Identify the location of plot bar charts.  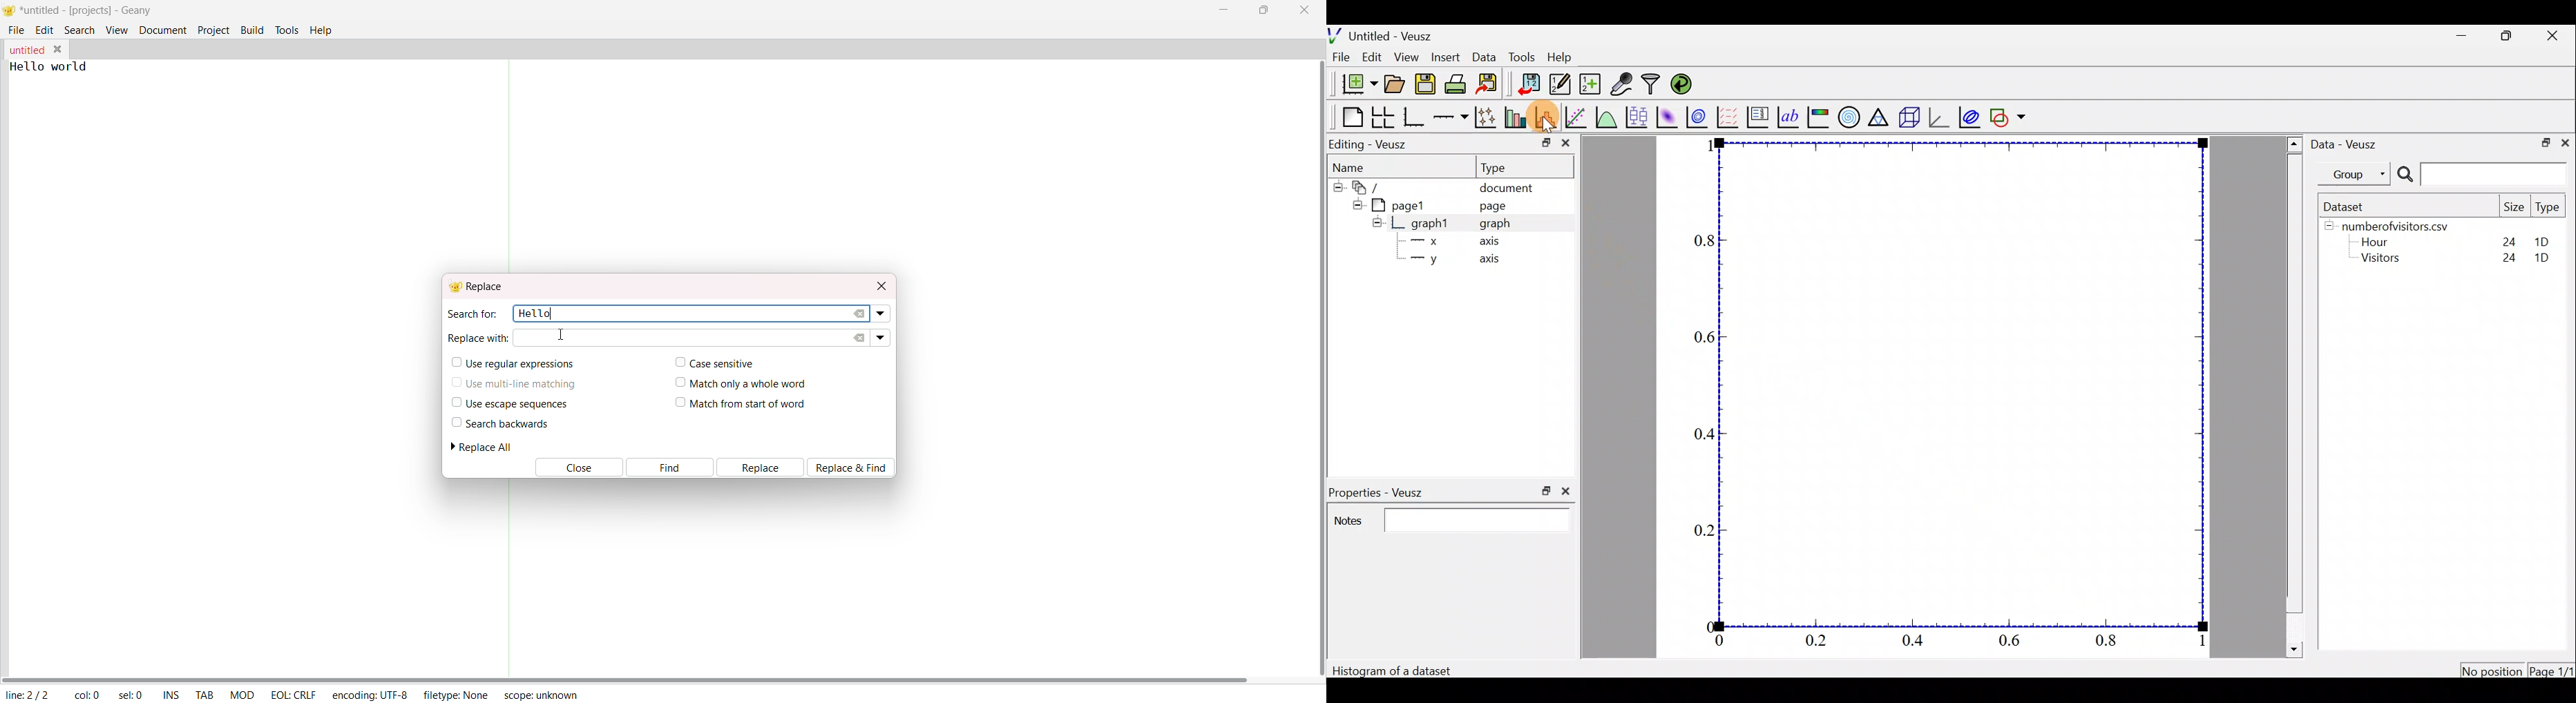
(1515, 116).